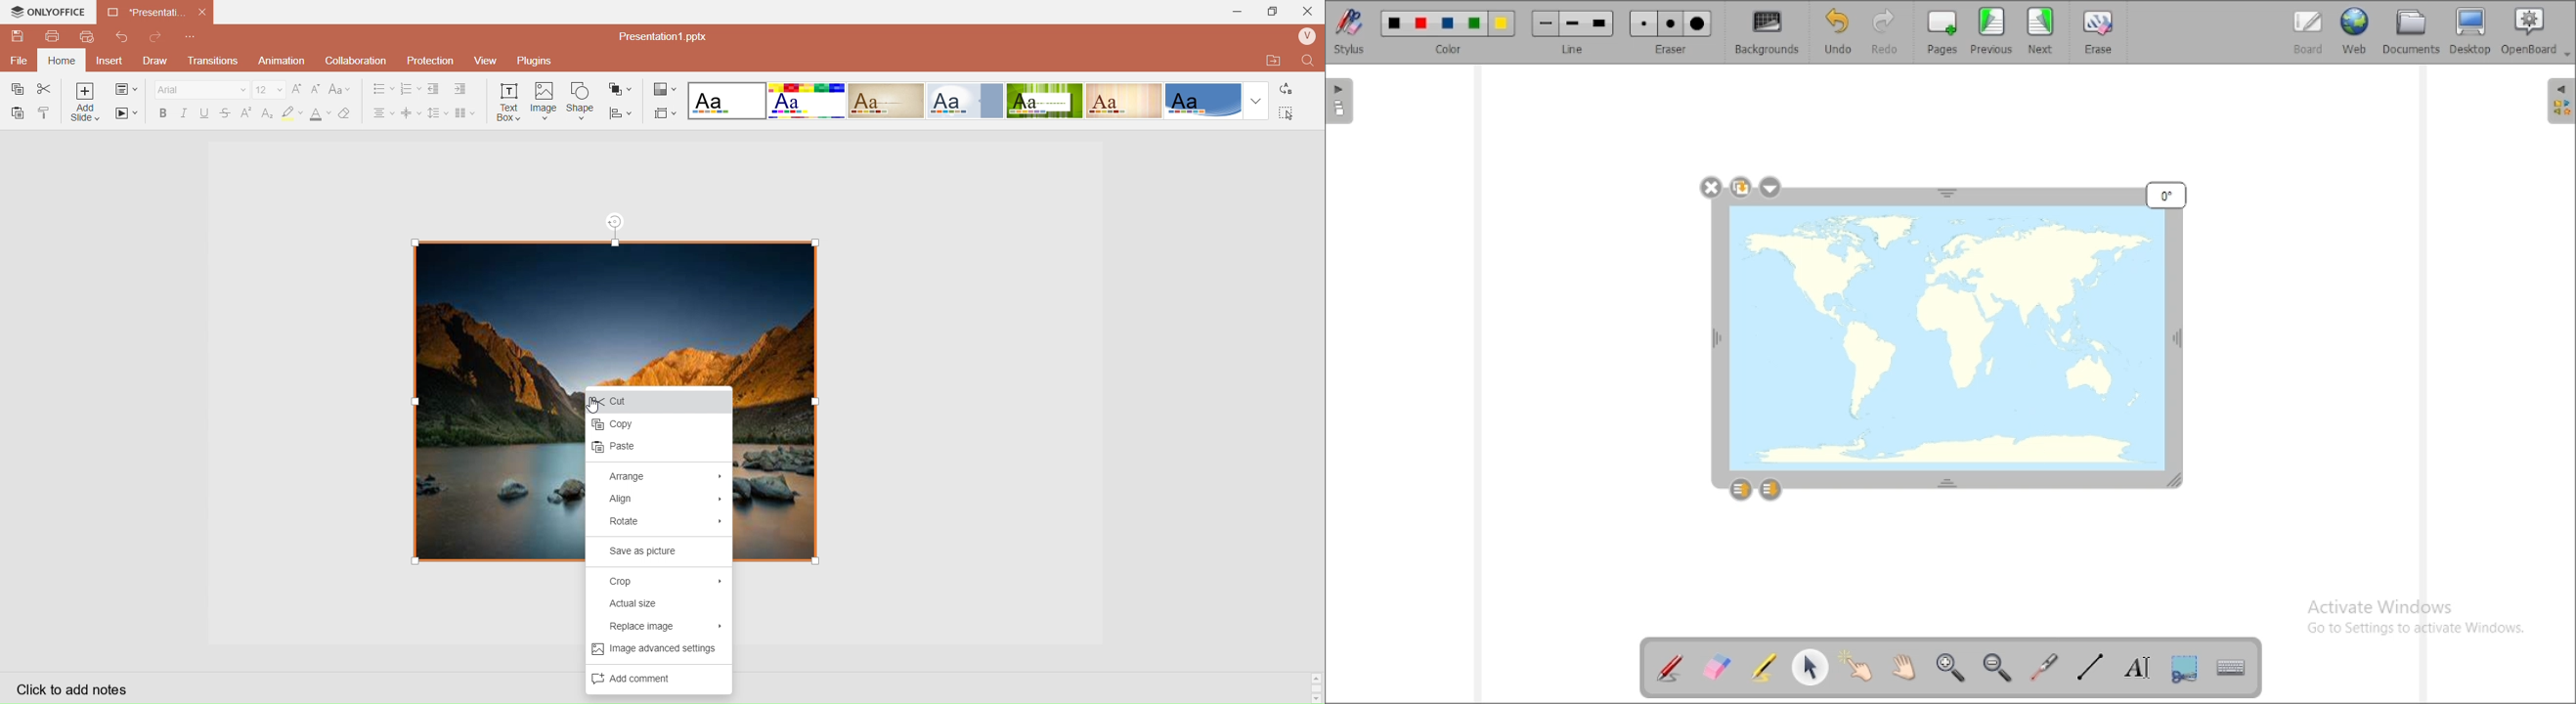  I want to click on Animation, so click(283, 61).